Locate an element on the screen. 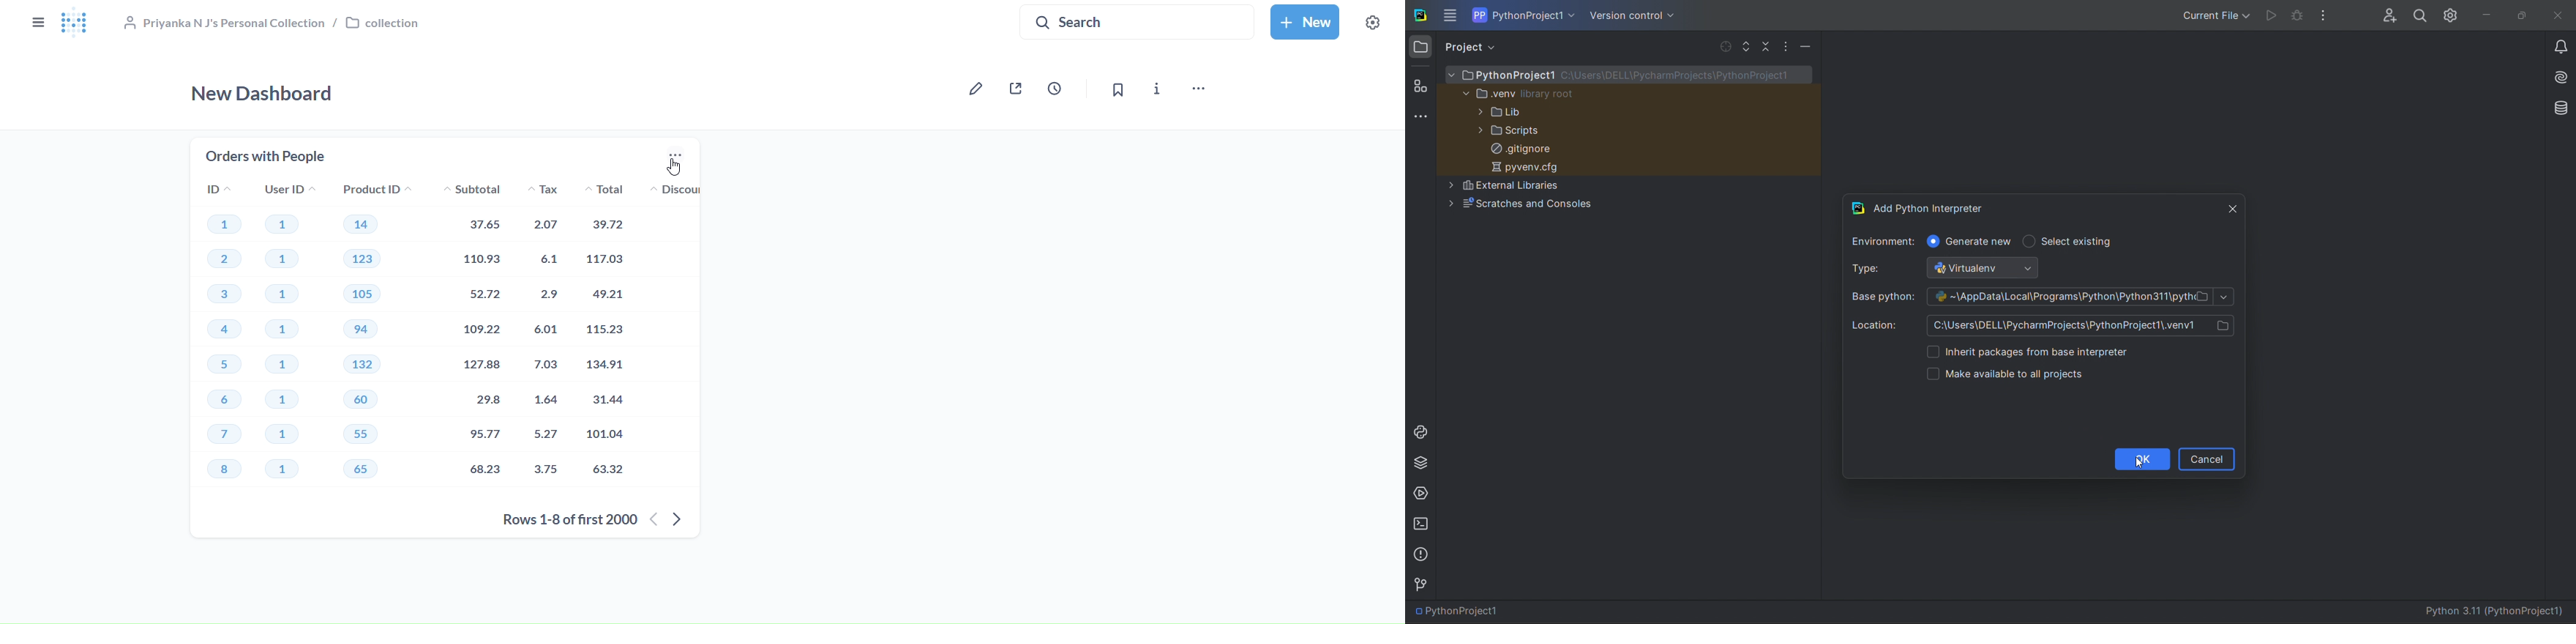  ok is located at coordinates (2142, 460).